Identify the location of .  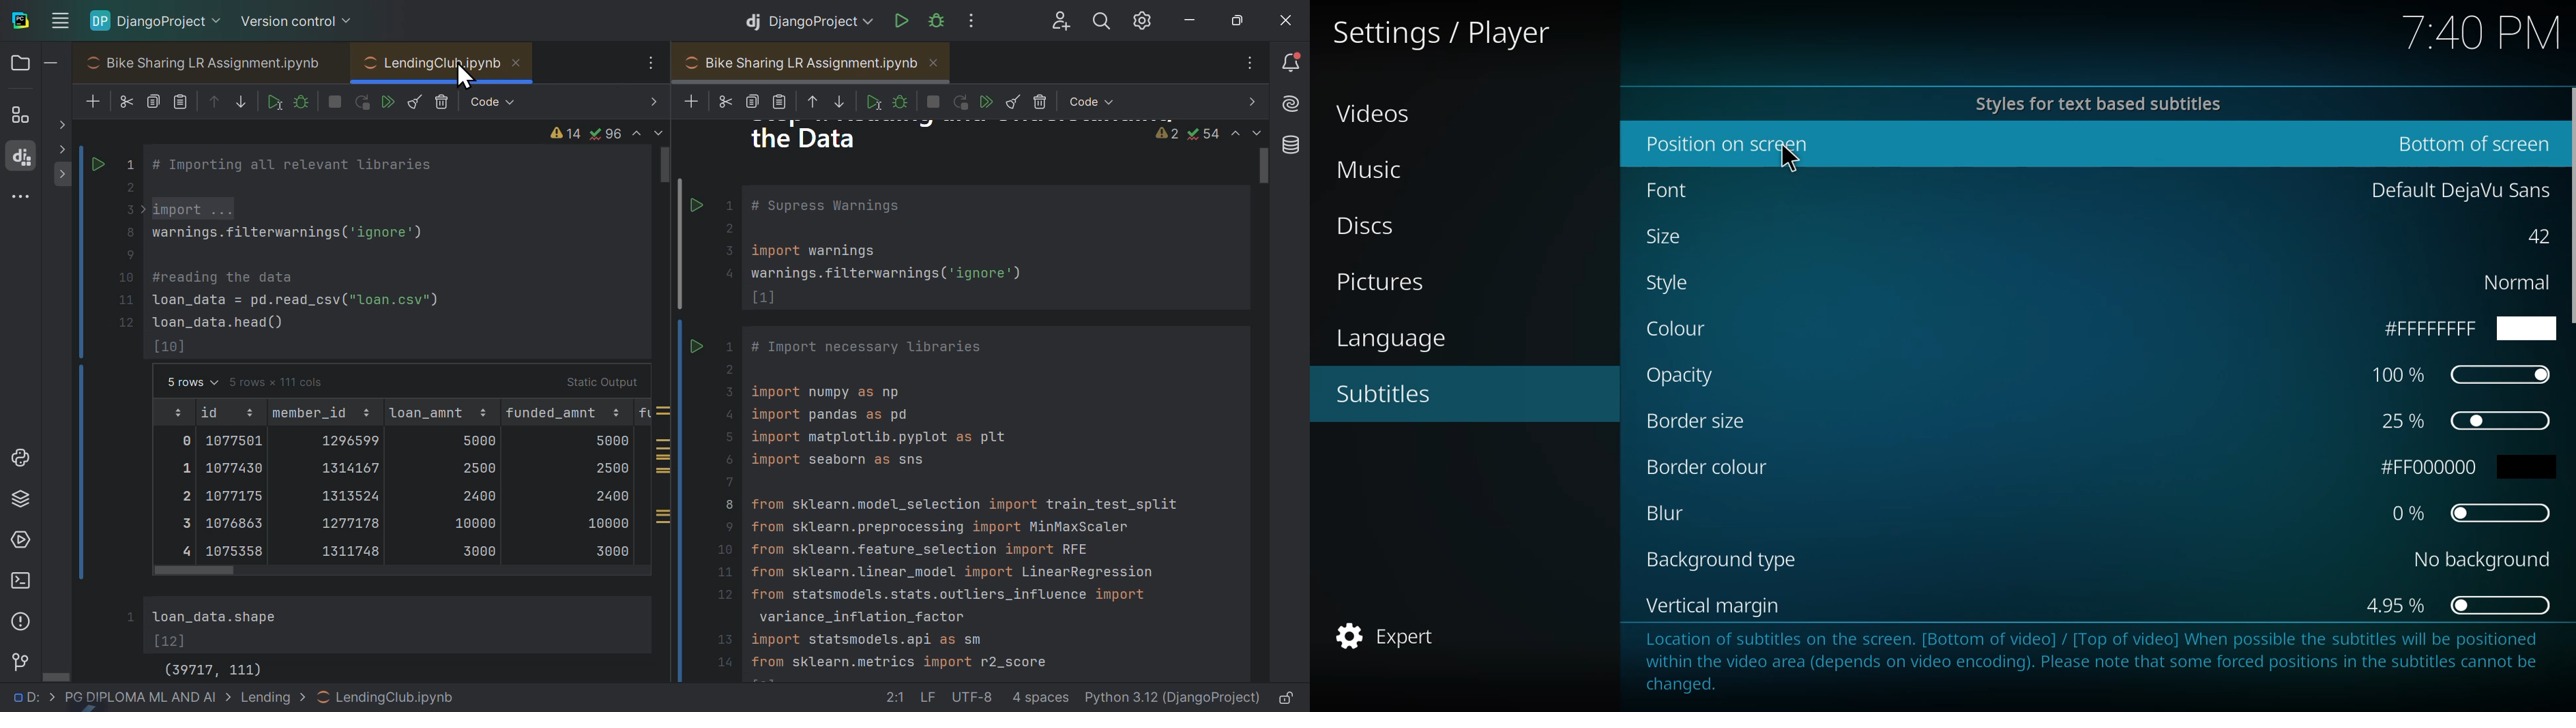
(901, 101).